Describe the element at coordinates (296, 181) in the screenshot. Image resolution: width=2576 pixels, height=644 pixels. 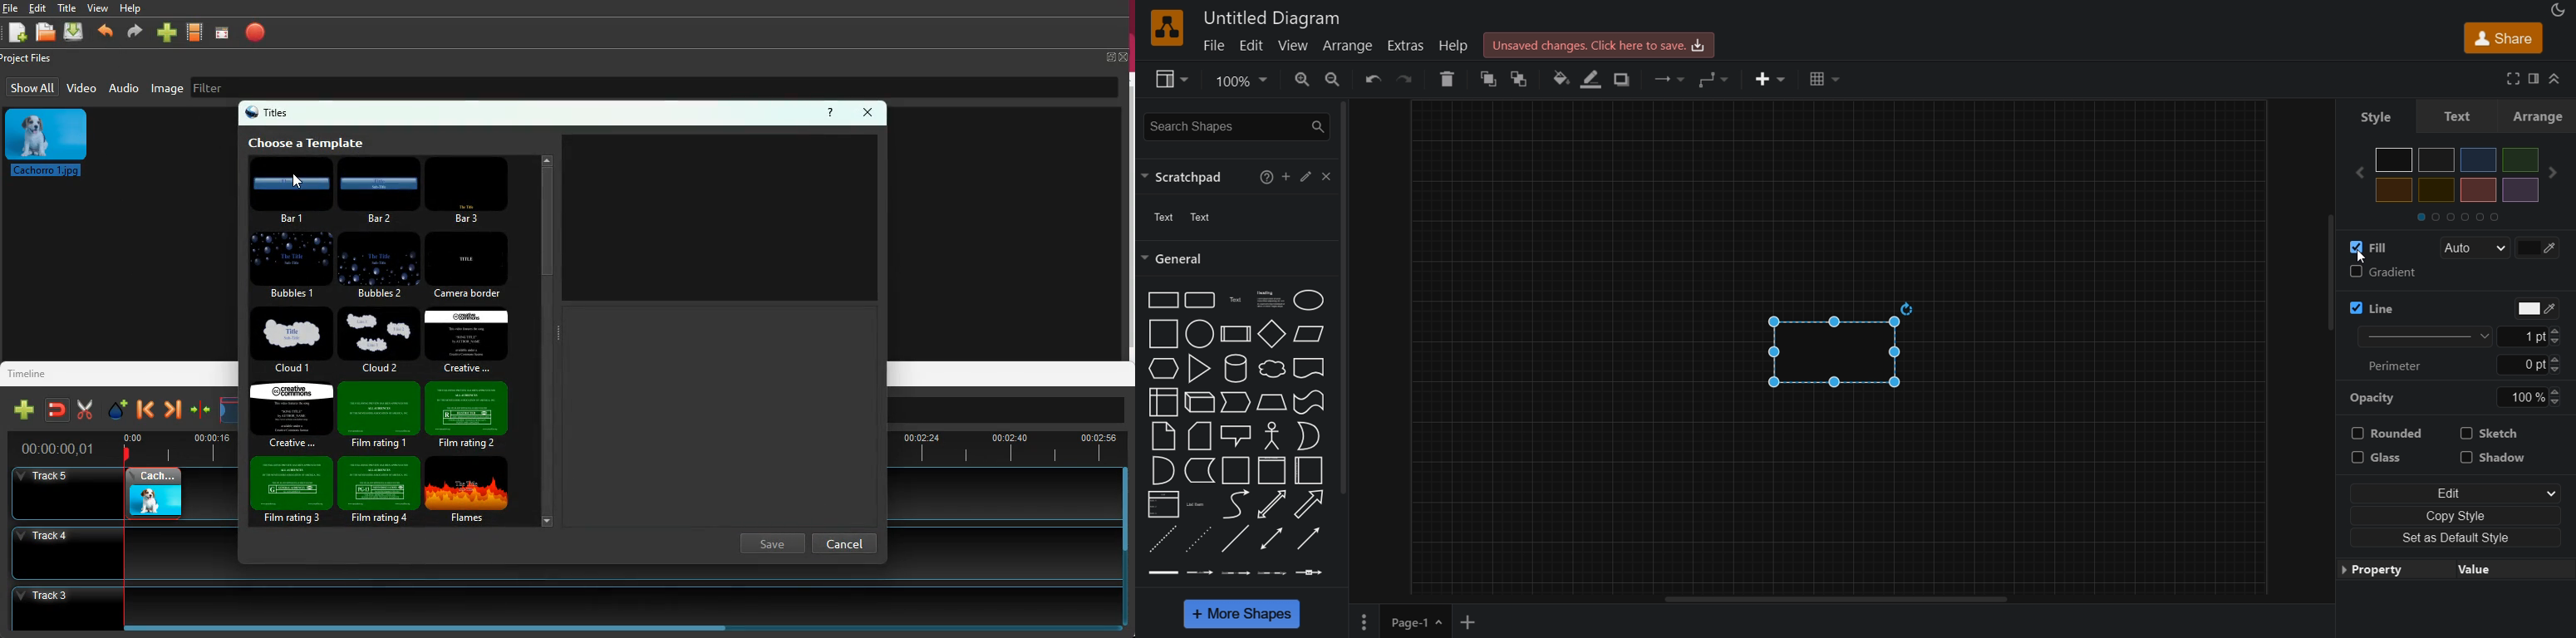
I see `cursor` at that location.